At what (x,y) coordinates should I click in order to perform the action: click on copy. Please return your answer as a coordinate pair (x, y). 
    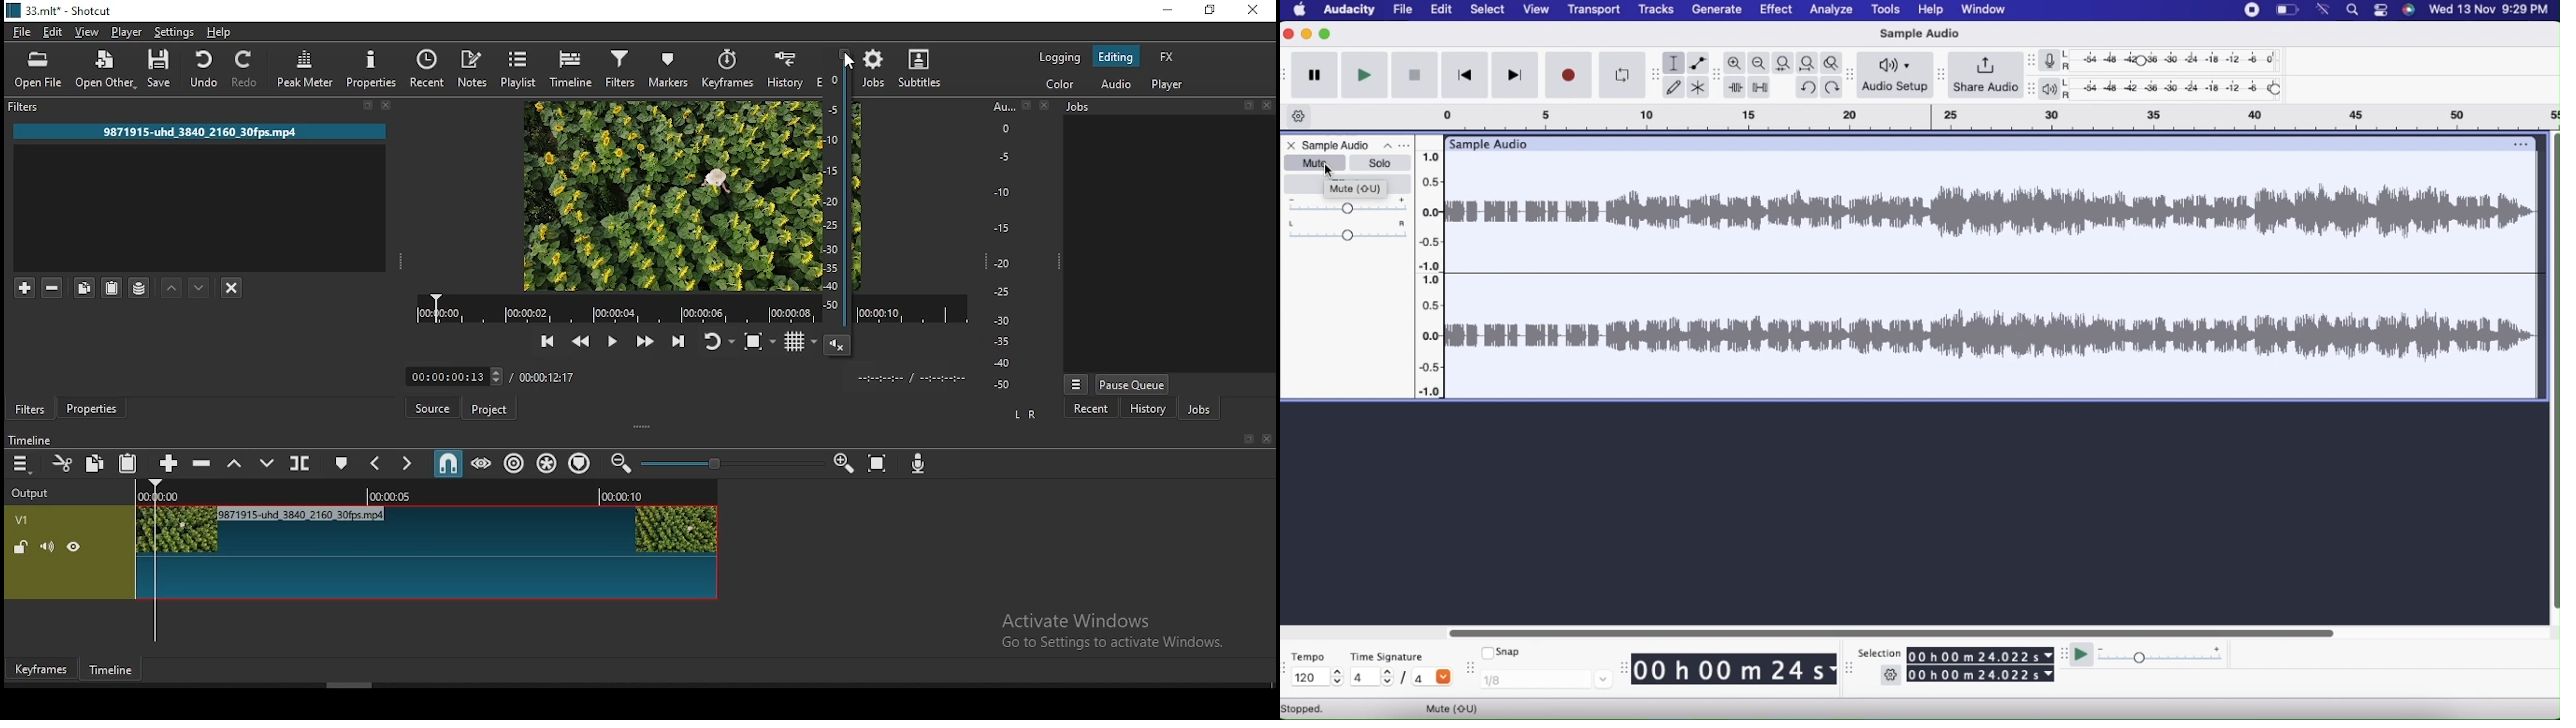
    Looking at the image, I should click on (97, 464).